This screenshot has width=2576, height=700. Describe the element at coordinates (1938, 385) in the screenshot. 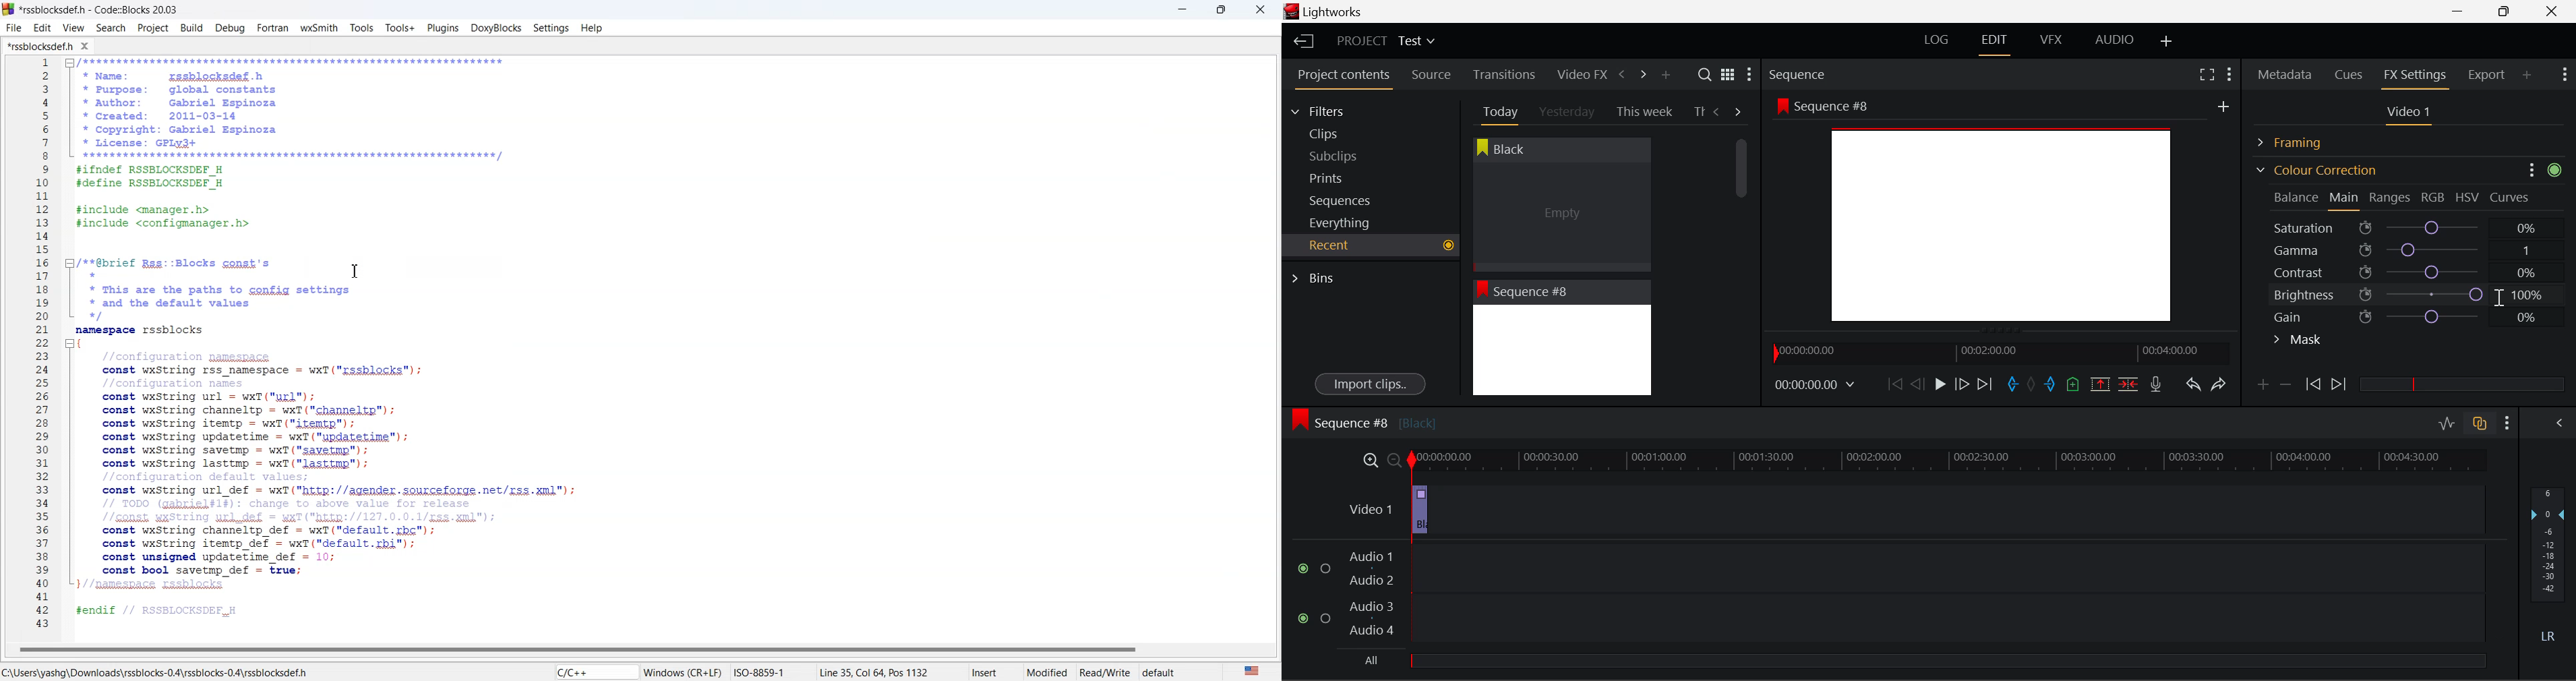

I see `Play` at that location.